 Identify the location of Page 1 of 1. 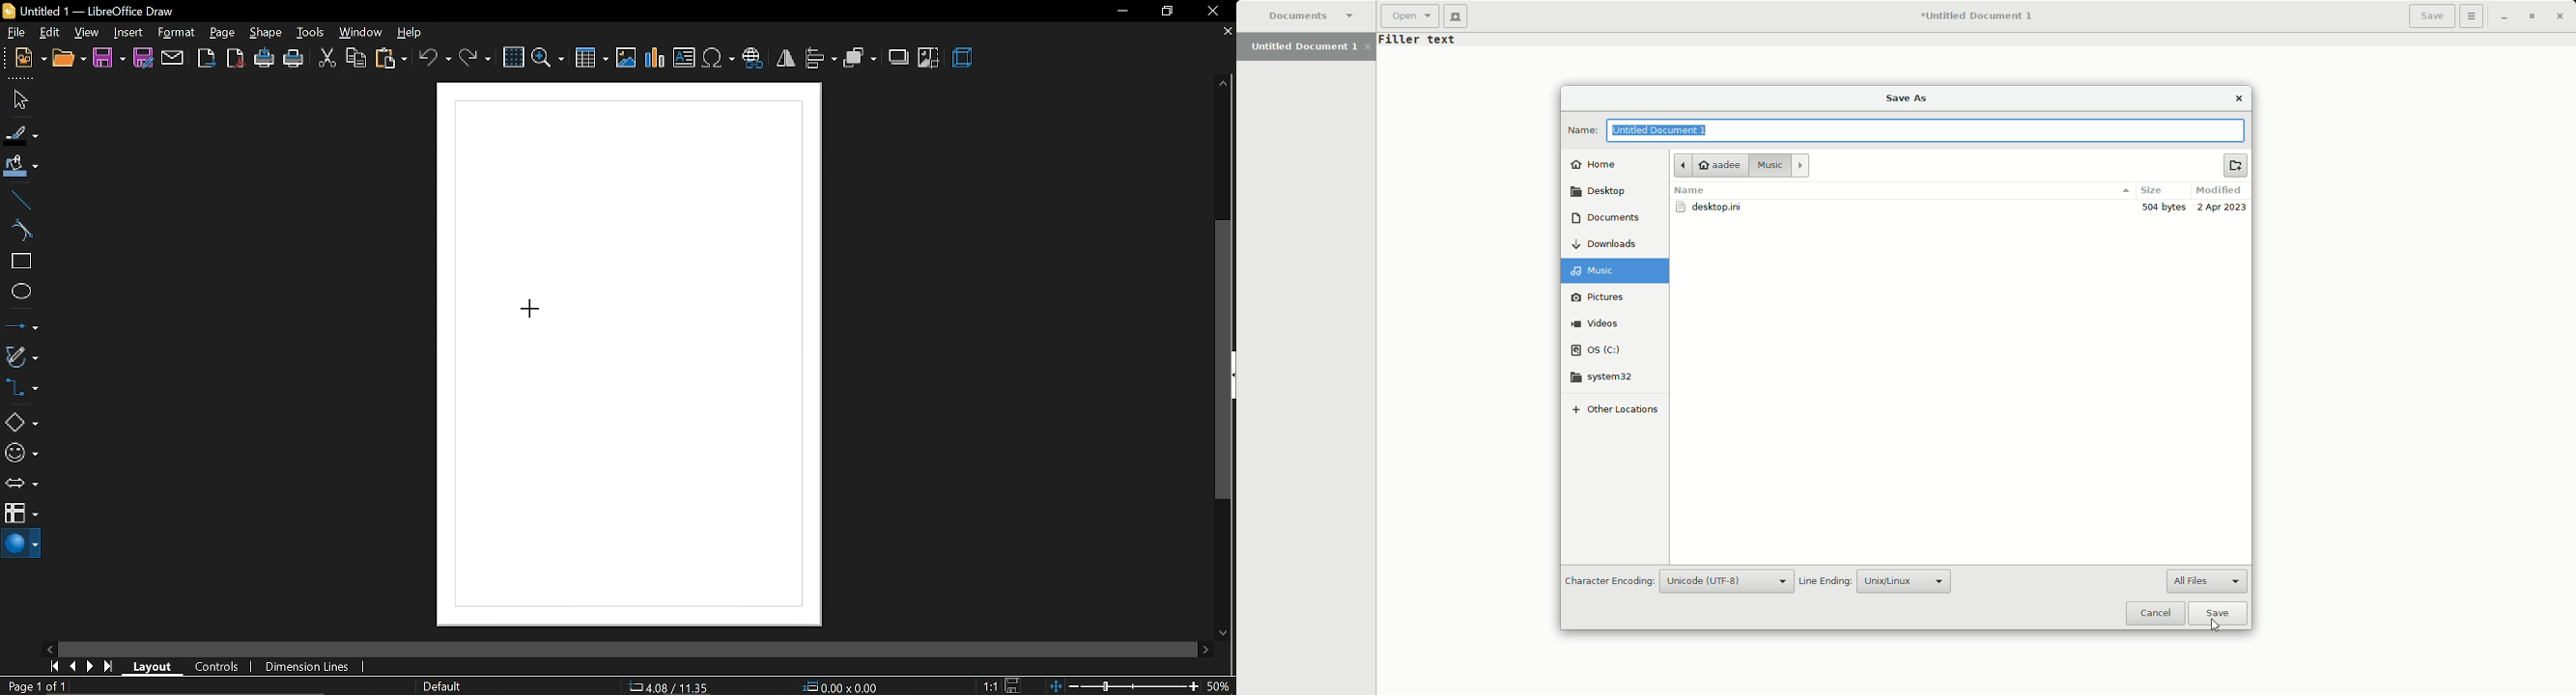
(34, 686).